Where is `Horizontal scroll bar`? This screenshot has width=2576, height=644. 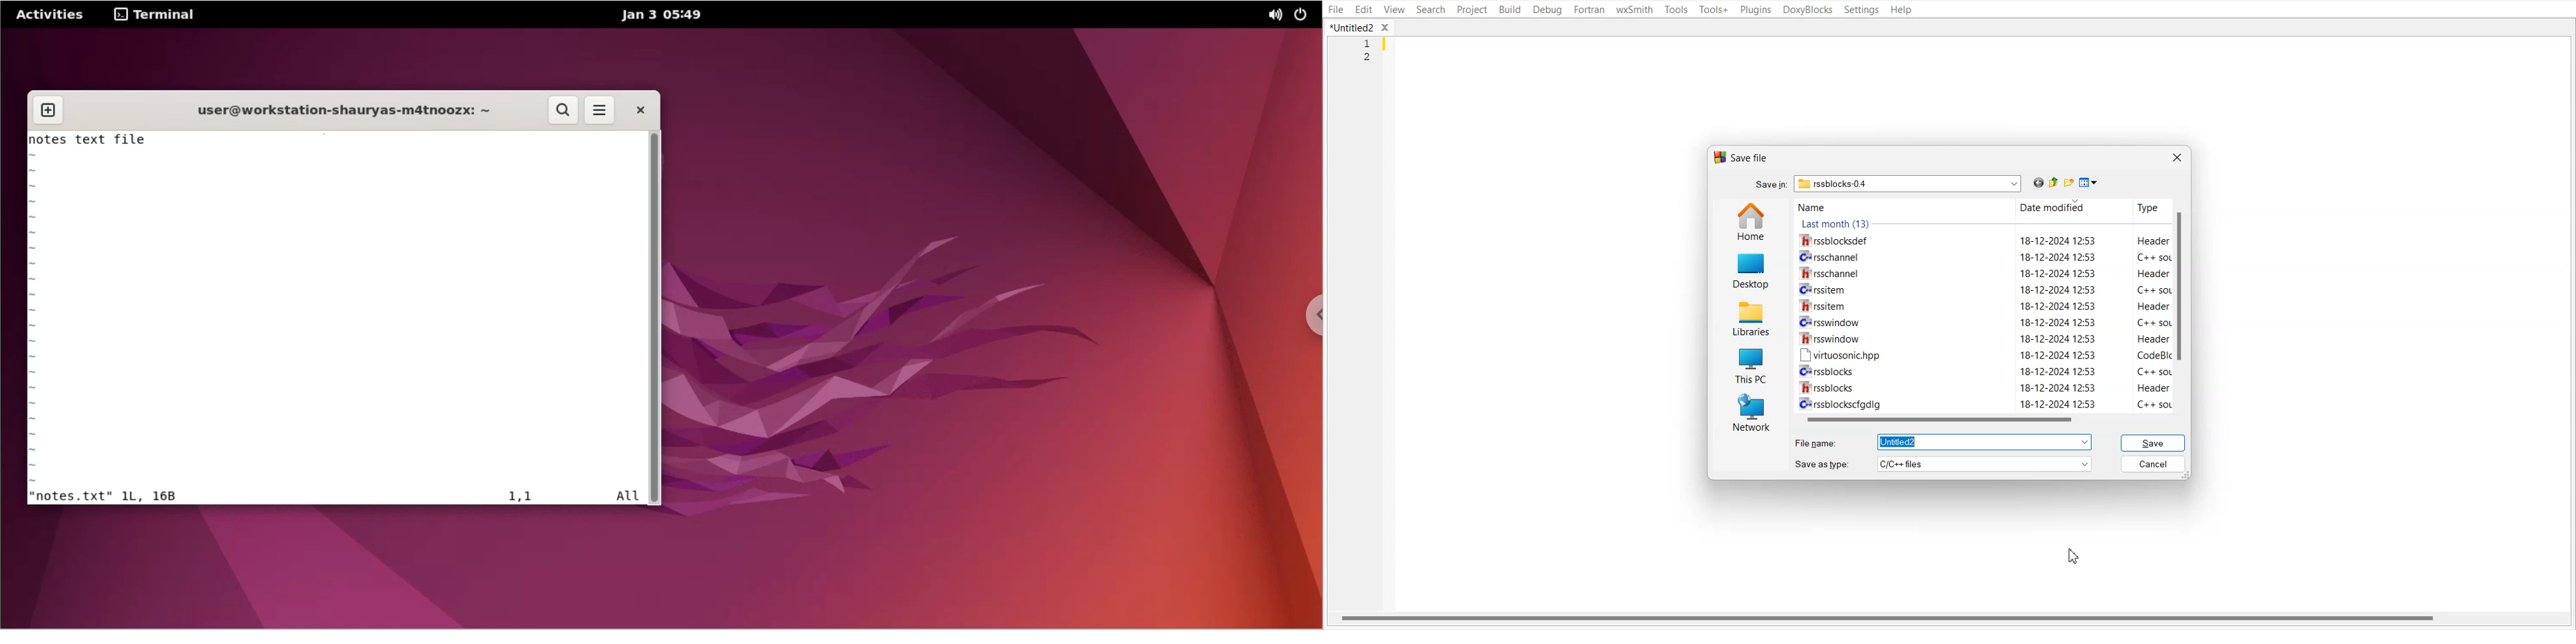 Horizontal scroll bar is located at coordinates (1983, 420).